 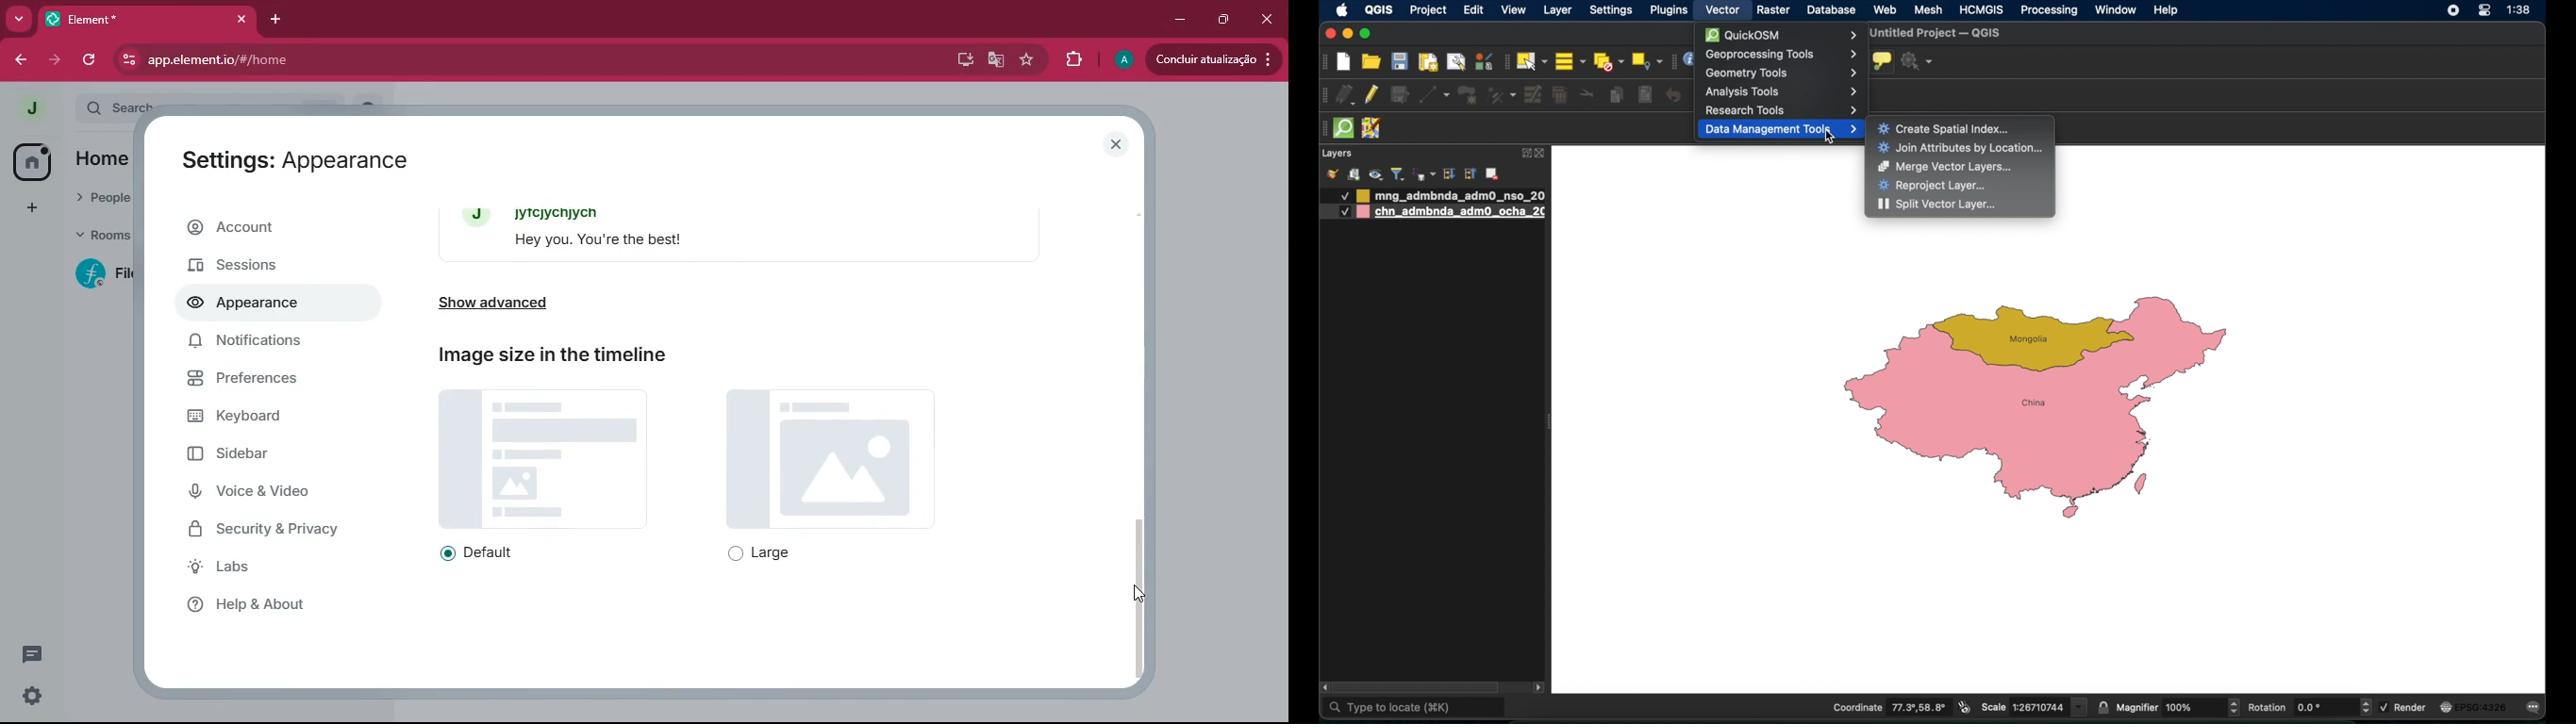 I want to click on EPSG: 4326, so click(x=2473, y=707).